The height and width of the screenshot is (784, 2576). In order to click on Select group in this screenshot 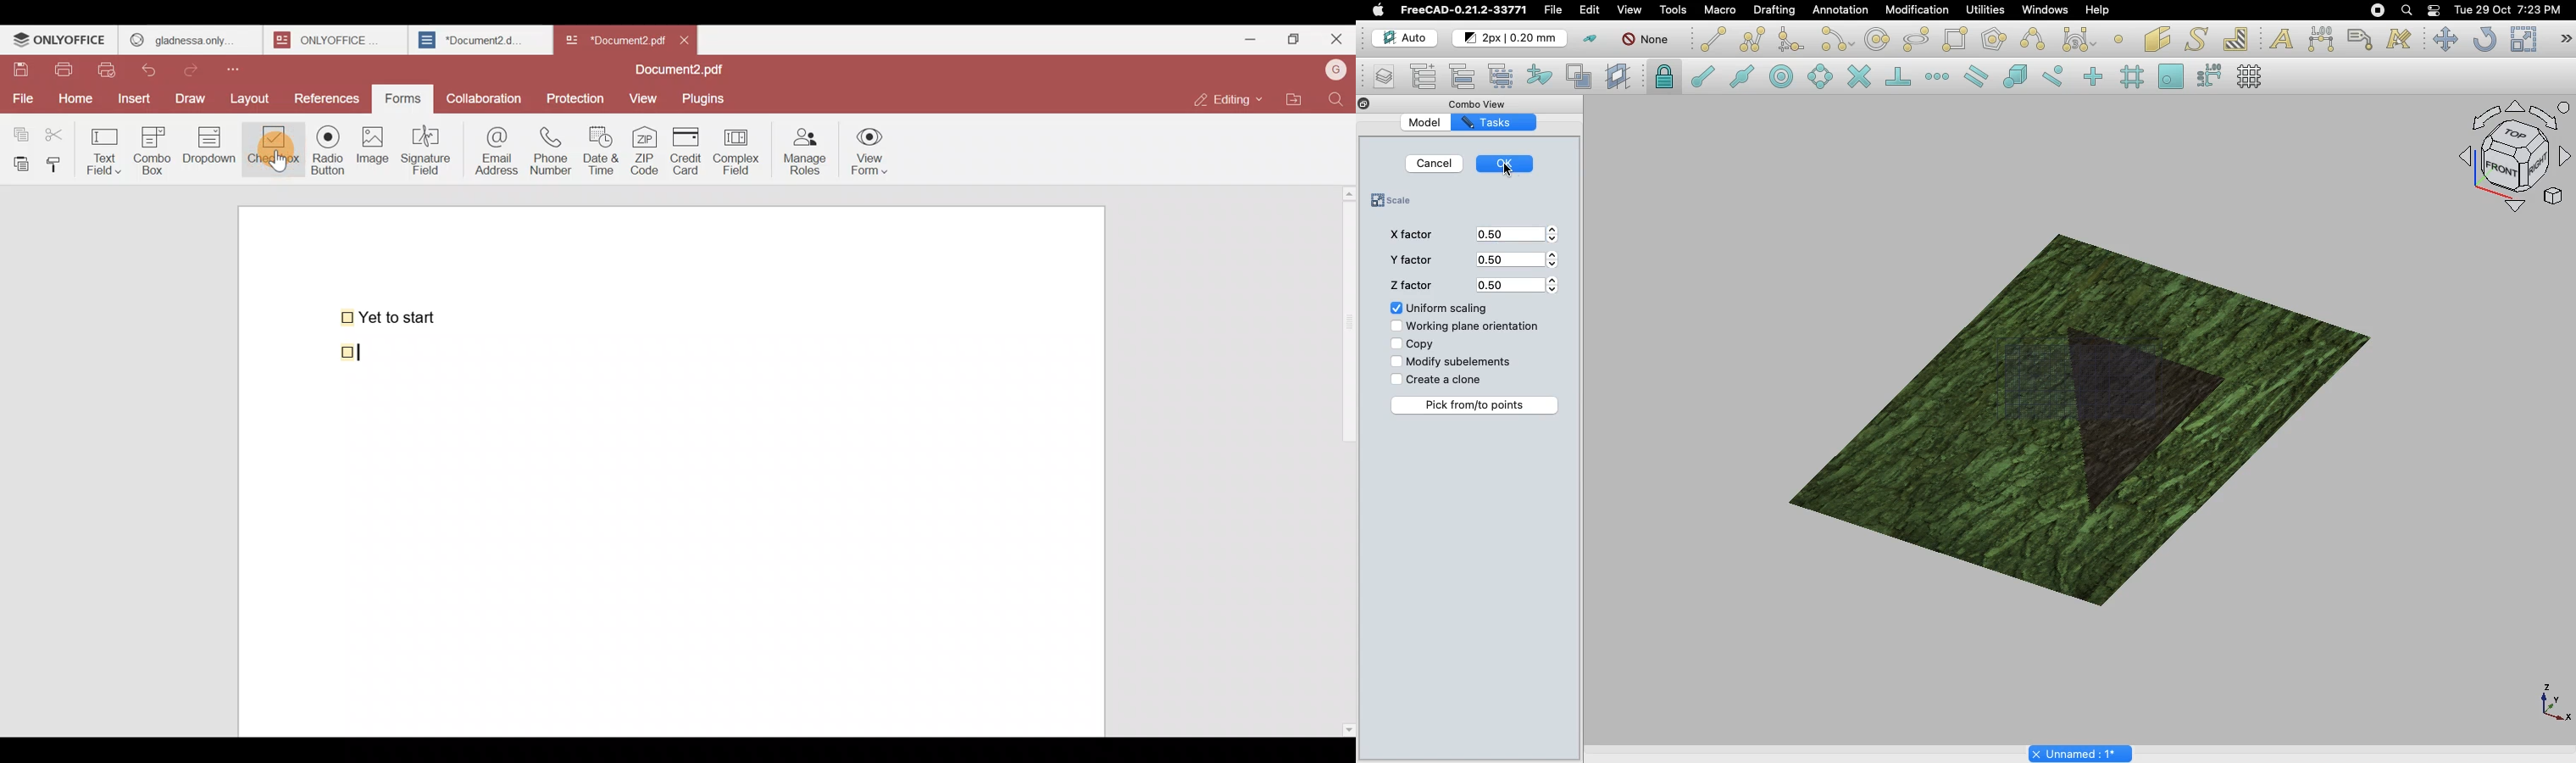, I will do `click(1503, 75)`.